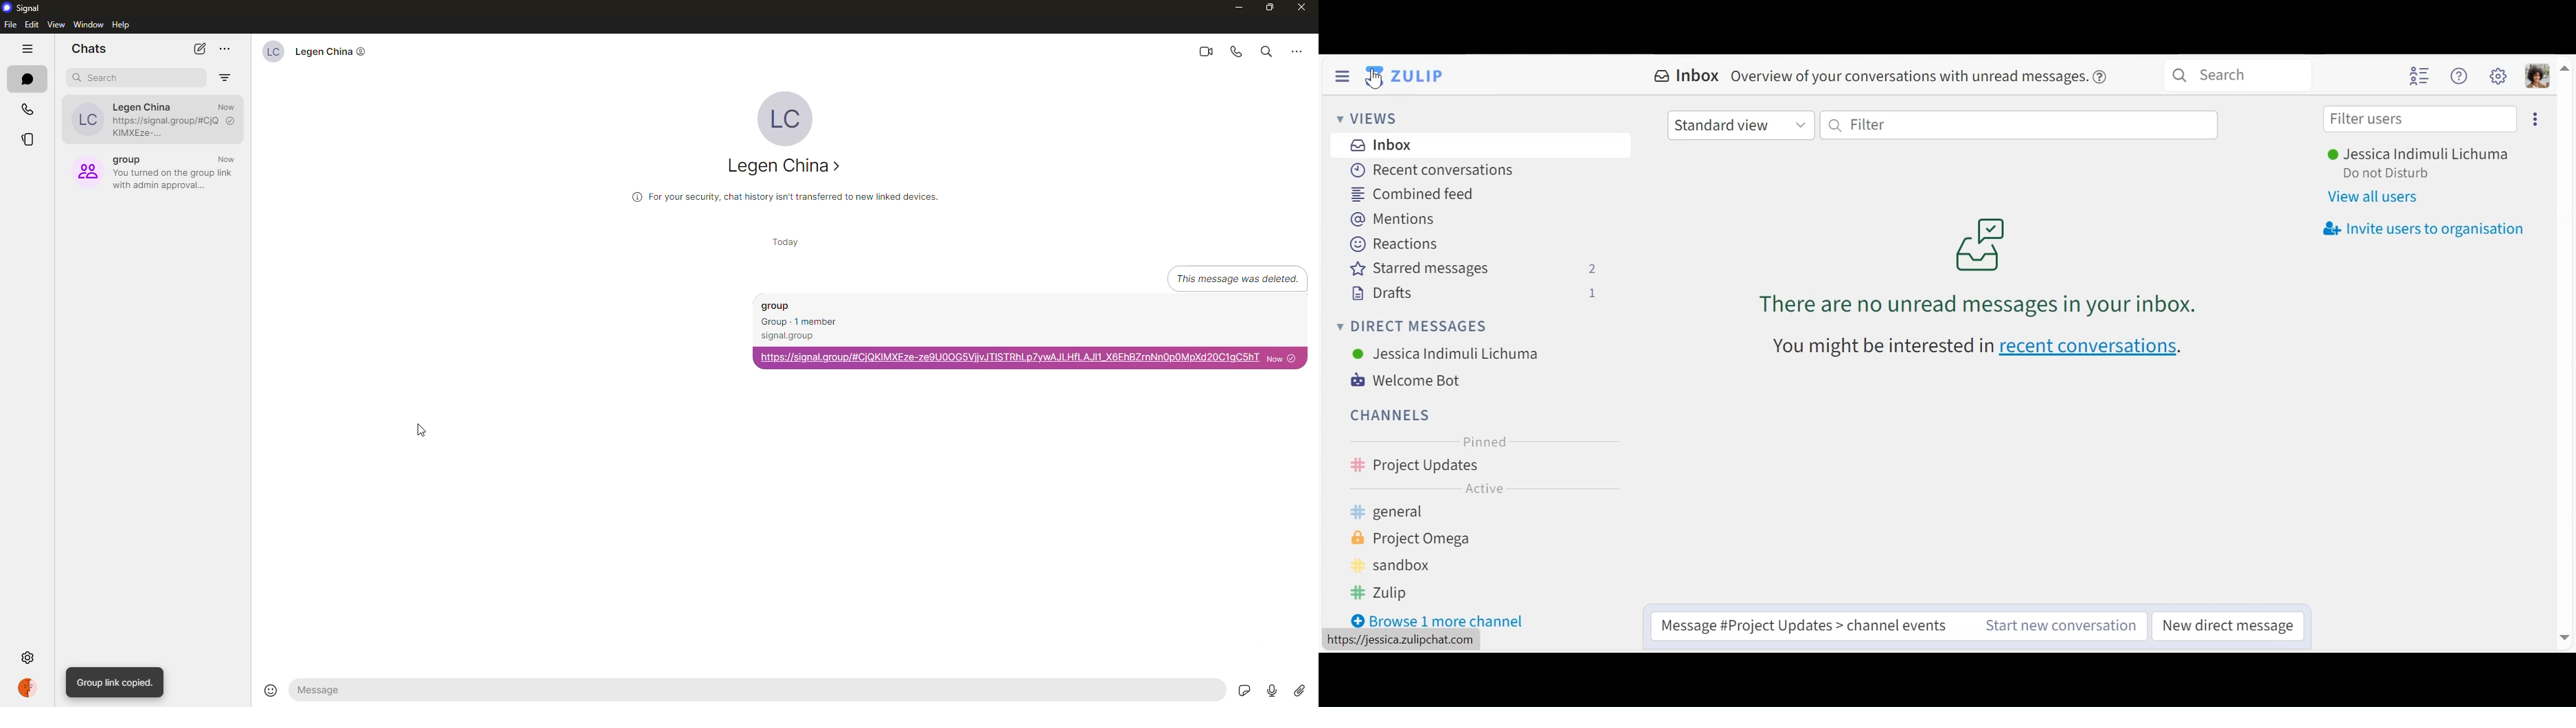 The image size is (2576, 728). What do you see at coordinates (2459, 77) in the screenshot?
I see `Help menu` at bounding box center [2459, 77].